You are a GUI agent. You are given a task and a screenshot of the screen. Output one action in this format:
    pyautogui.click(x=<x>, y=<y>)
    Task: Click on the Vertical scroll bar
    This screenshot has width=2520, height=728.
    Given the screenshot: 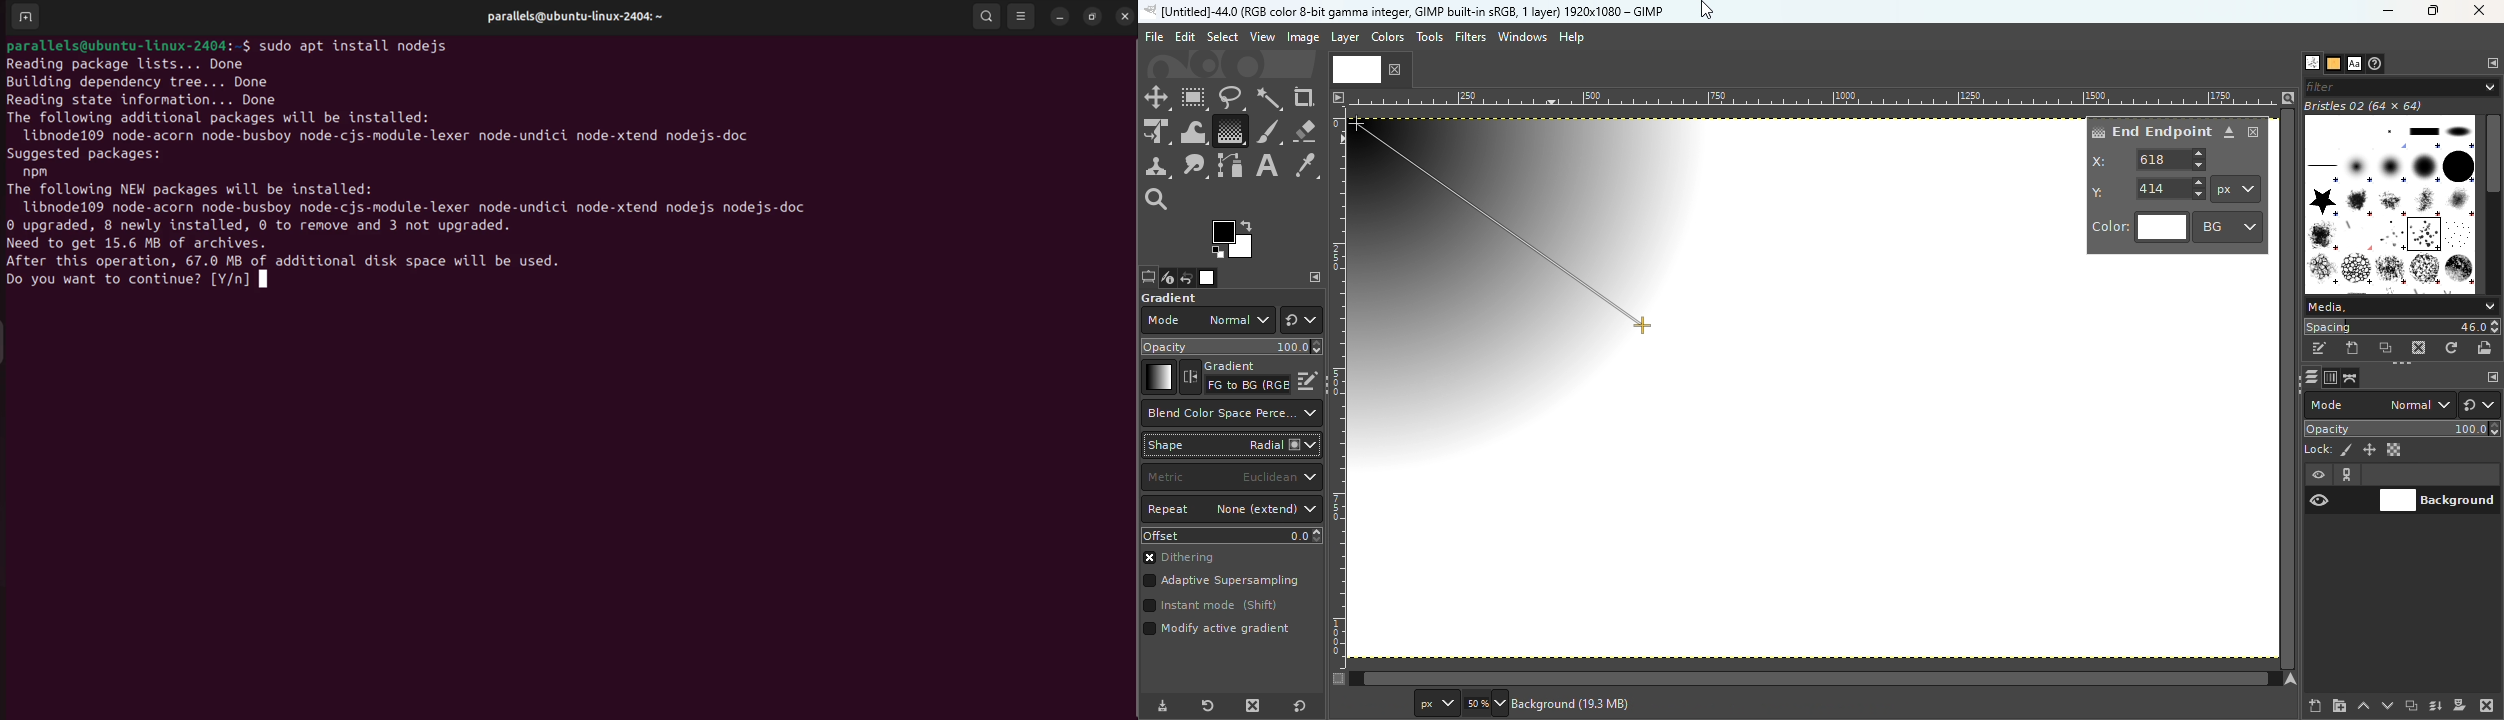 What is the action you would take?
    pyautogui.click(x=1805, y=679)
    